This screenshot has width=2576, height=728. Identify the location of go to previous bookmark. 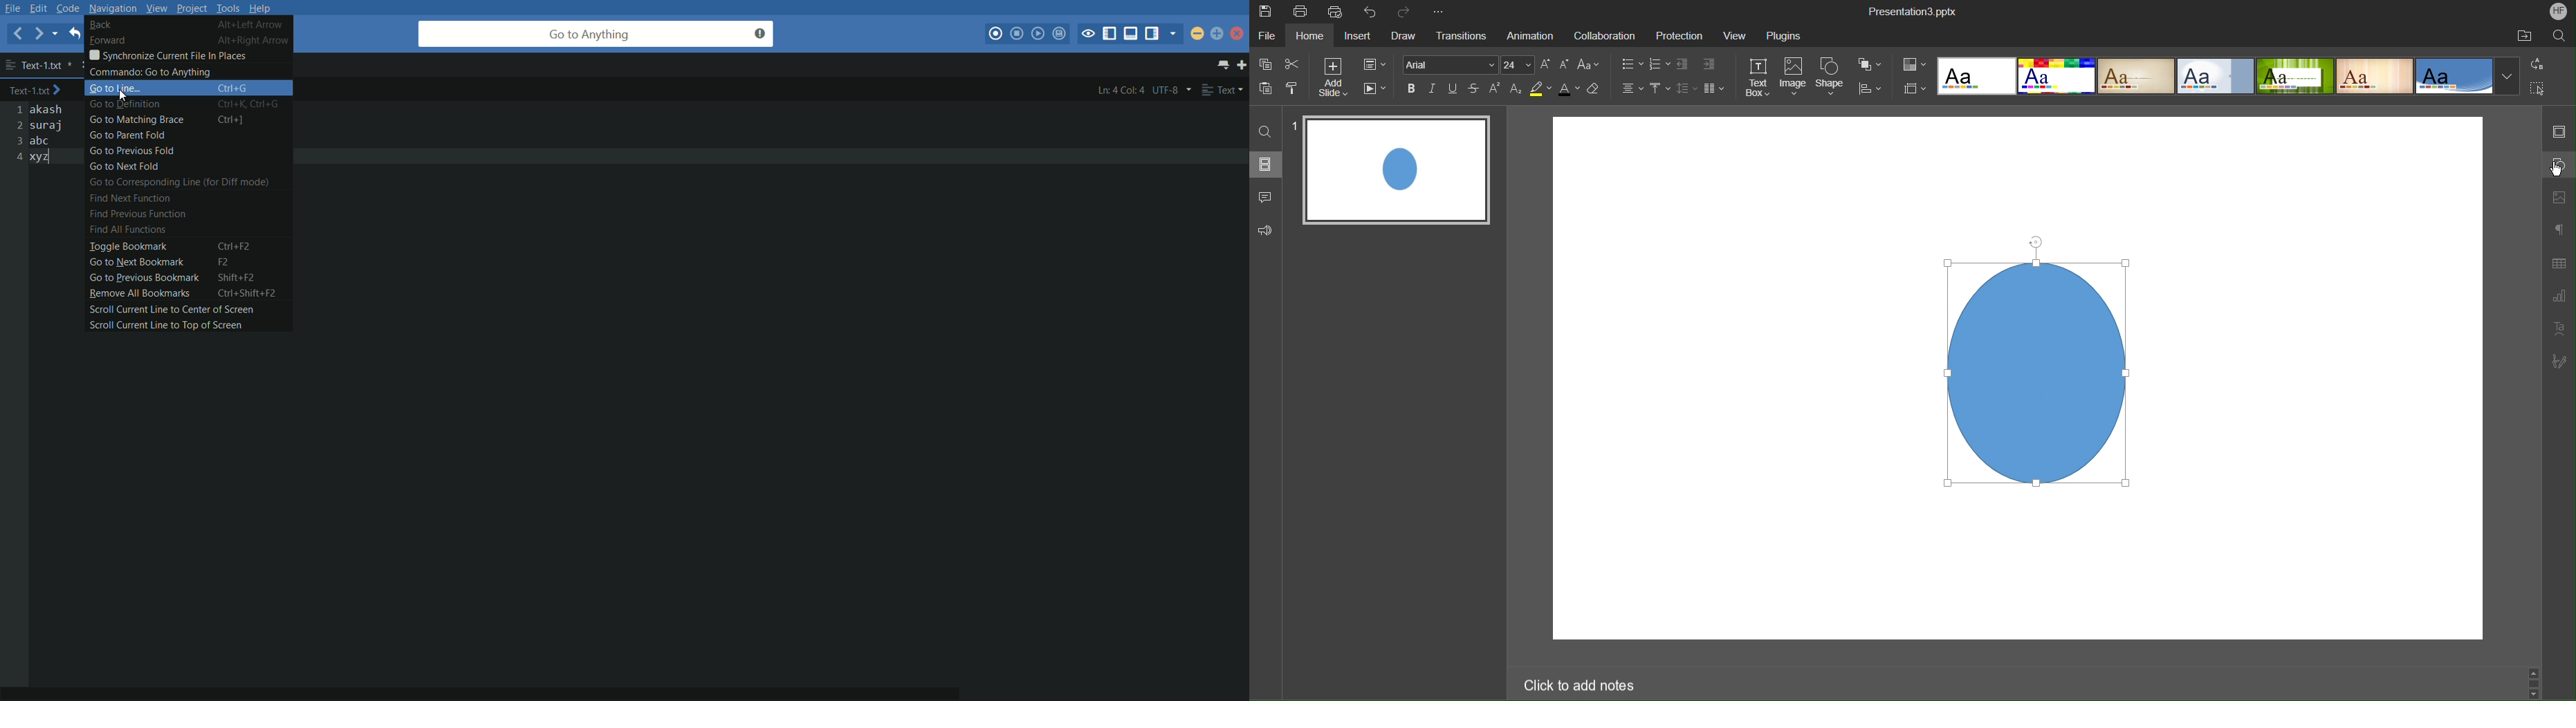
(142, 278).